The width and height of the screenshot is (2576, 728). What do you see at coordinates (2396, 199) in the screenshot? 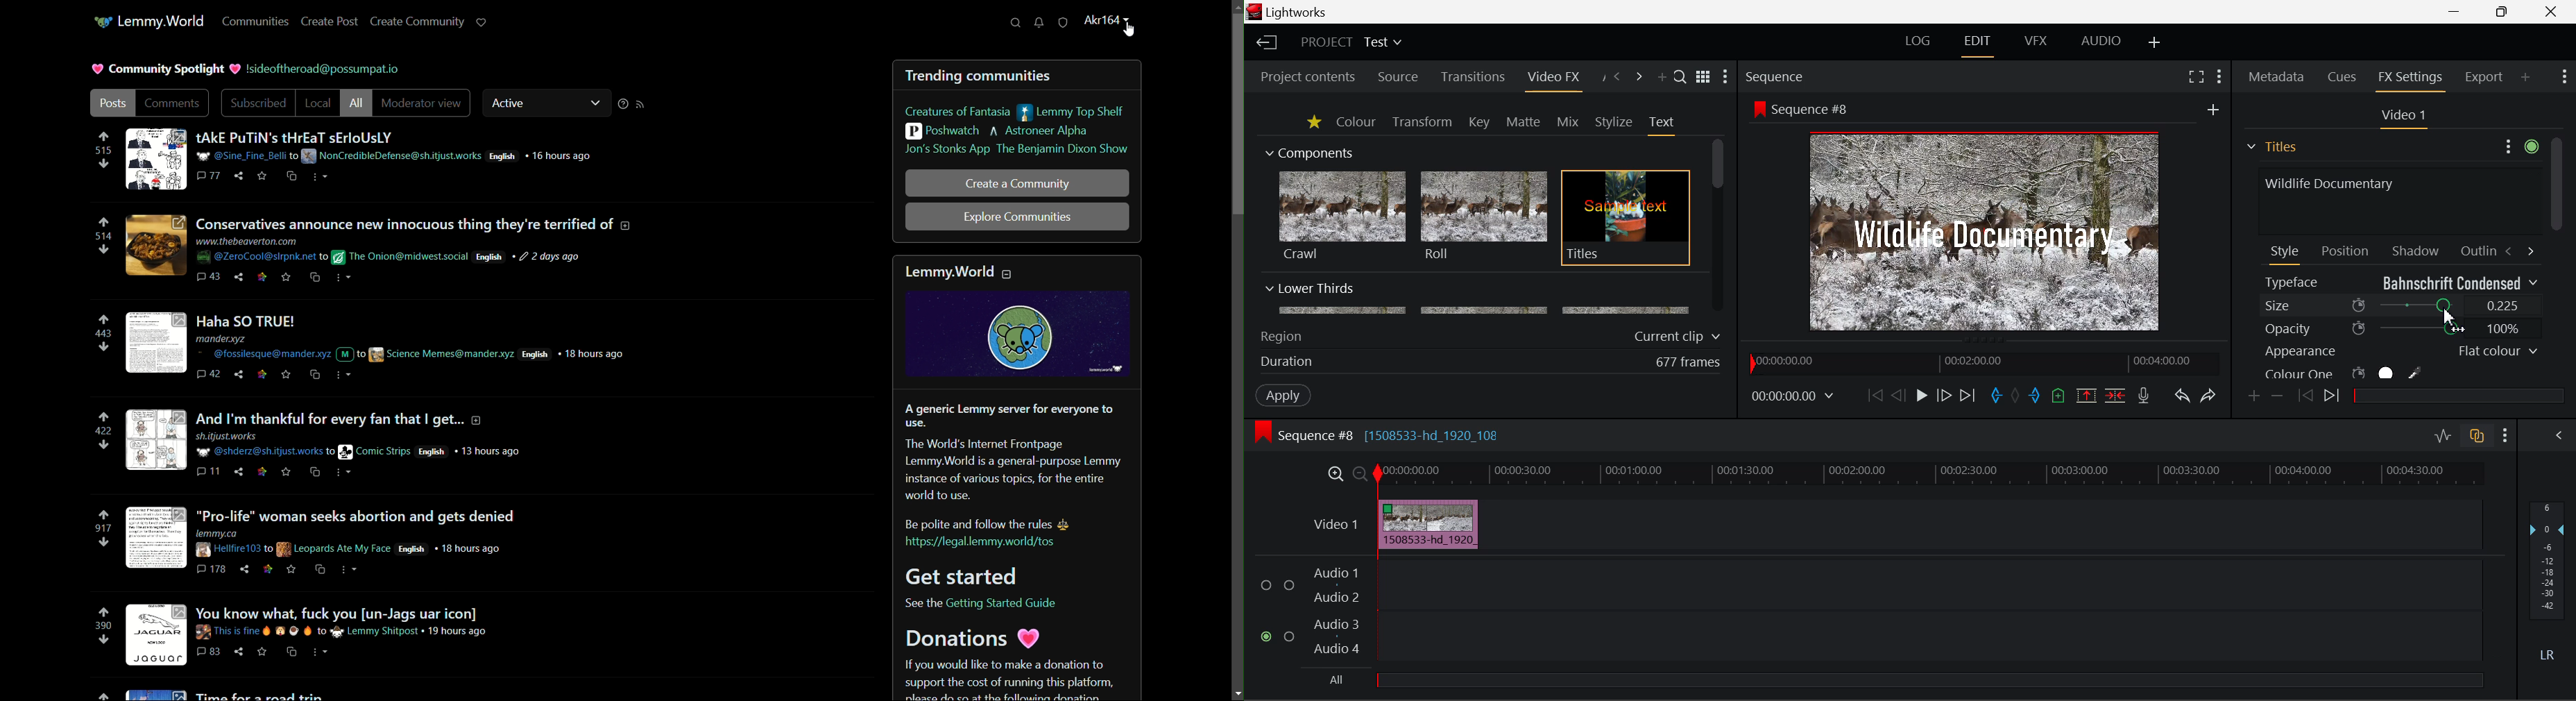
I see `Text Input Field` at bounding box center [2396, 199].